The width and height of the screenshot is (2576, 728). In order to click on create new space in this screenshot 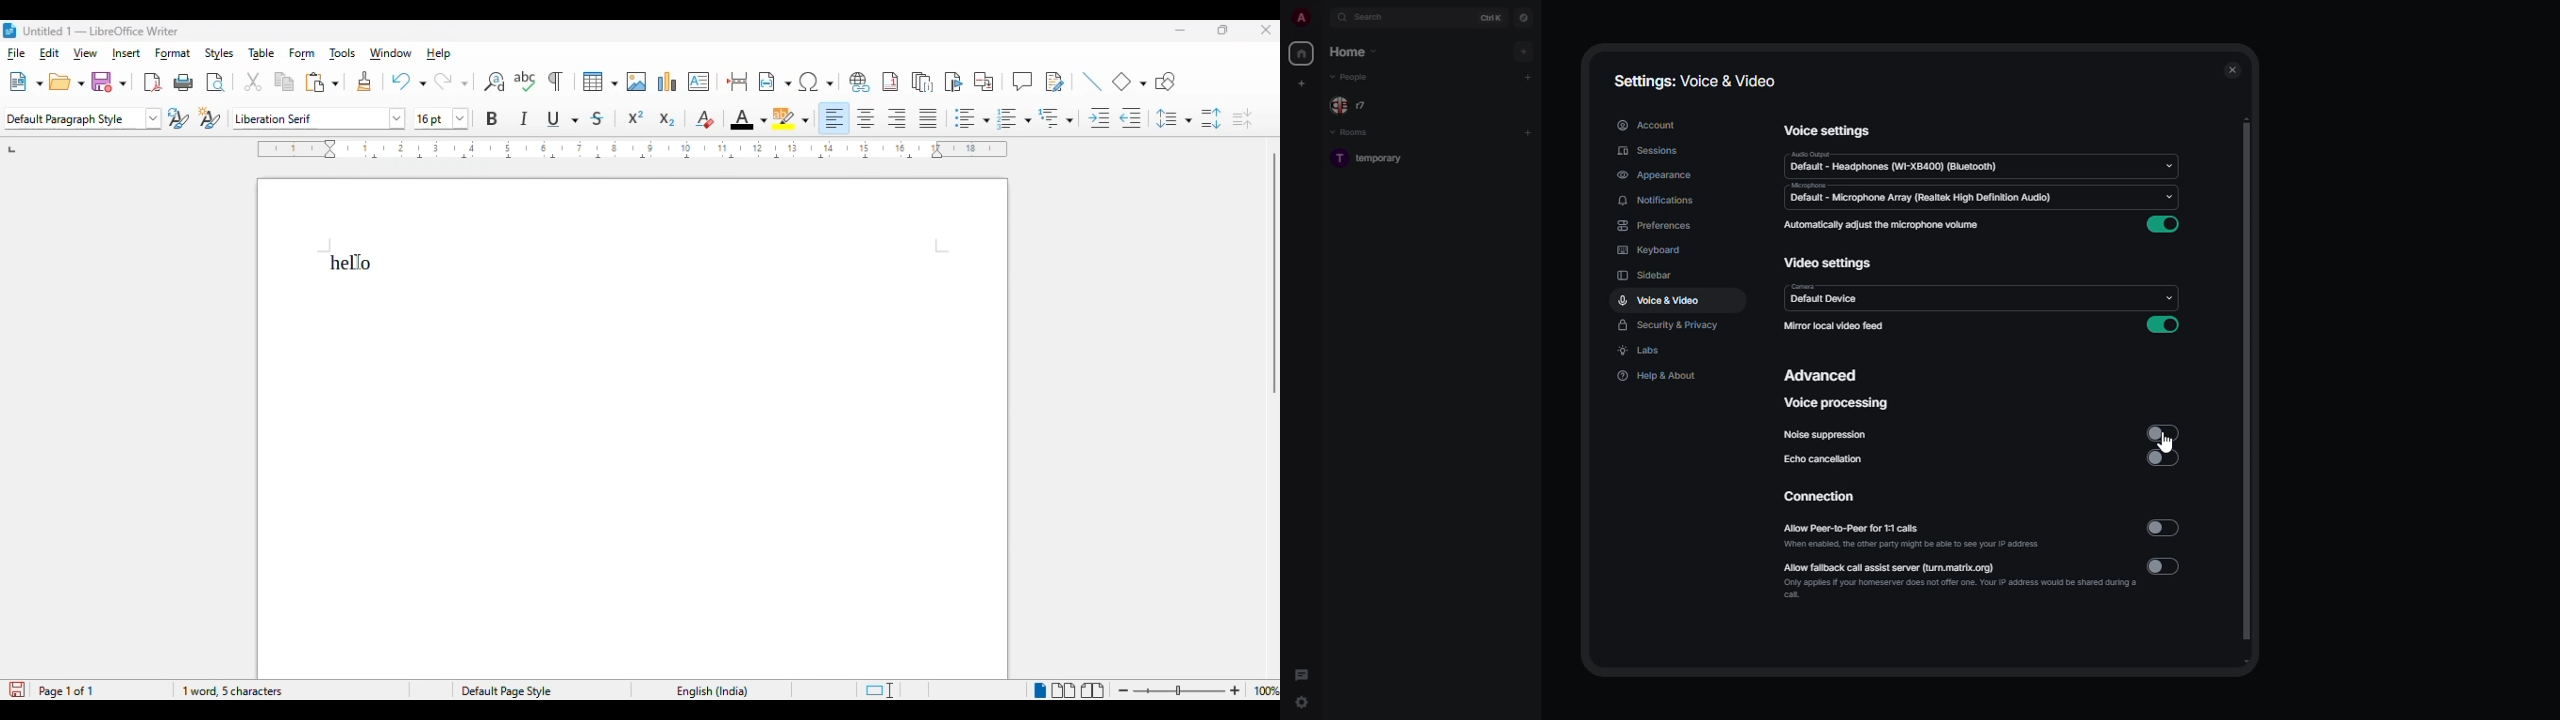, I will do `click(1302, 82)`.